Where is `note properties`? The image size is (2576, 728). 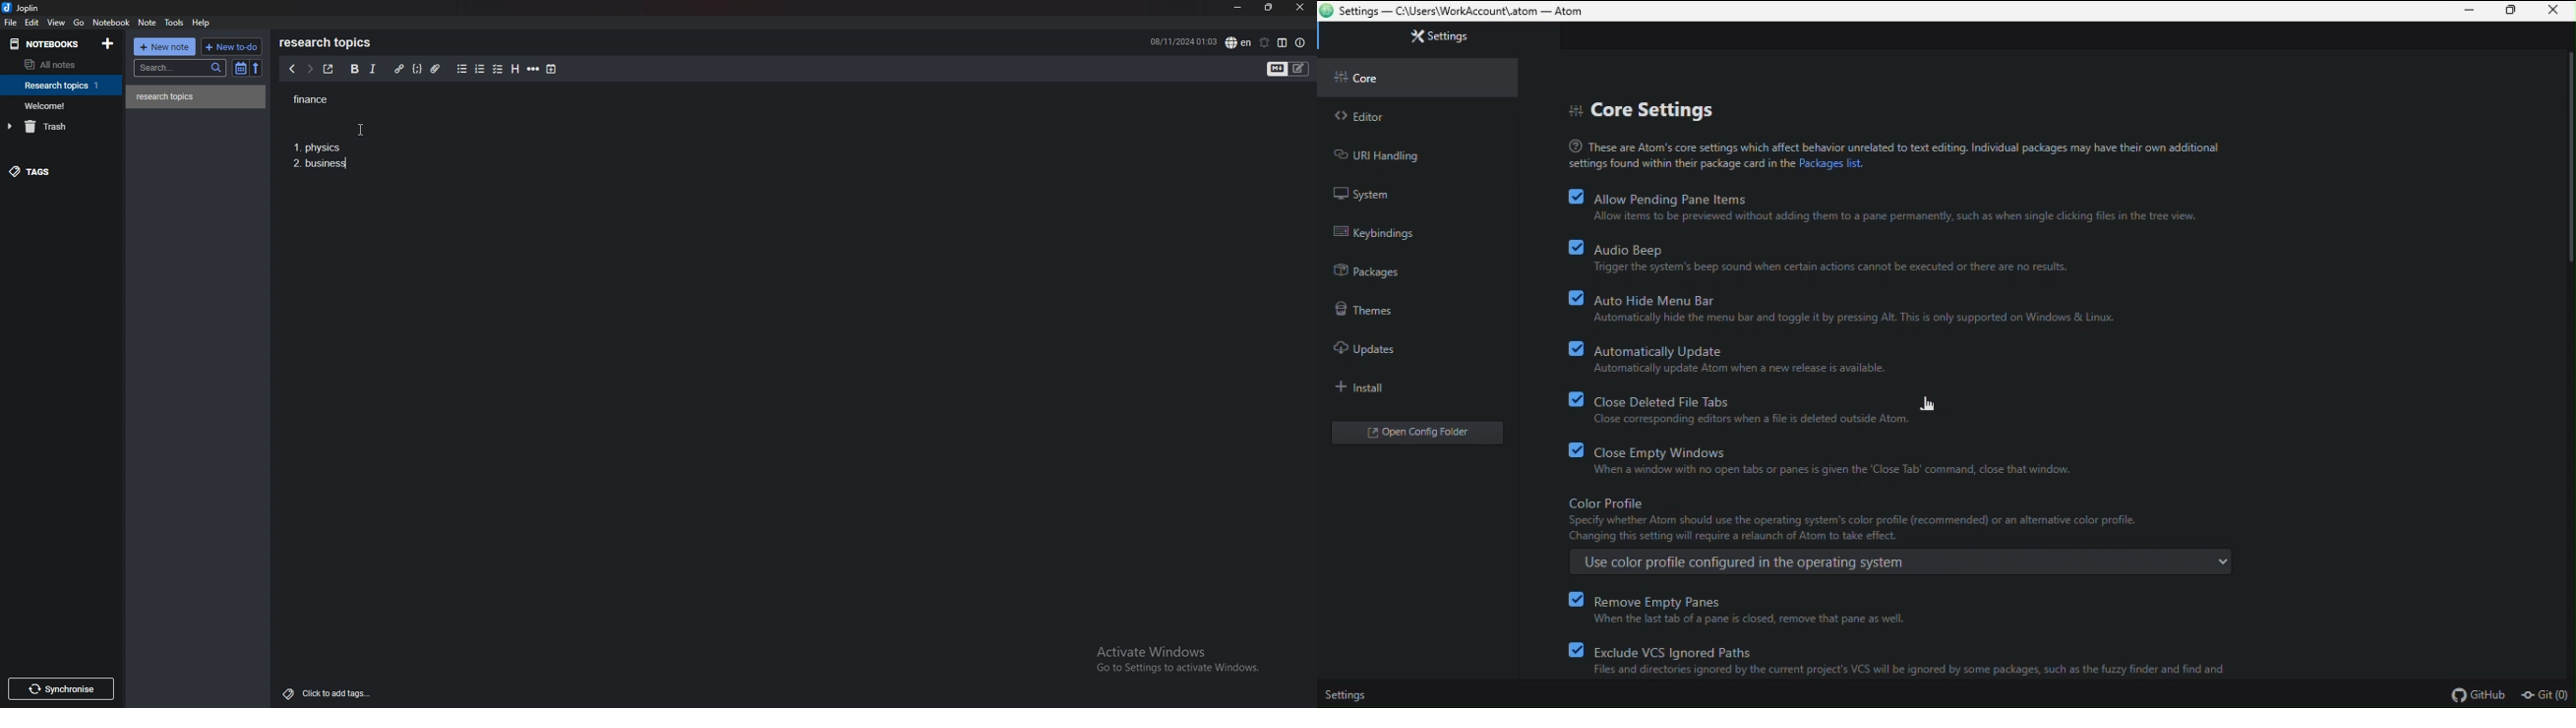 note properties is located at coordinates (1301, 43).